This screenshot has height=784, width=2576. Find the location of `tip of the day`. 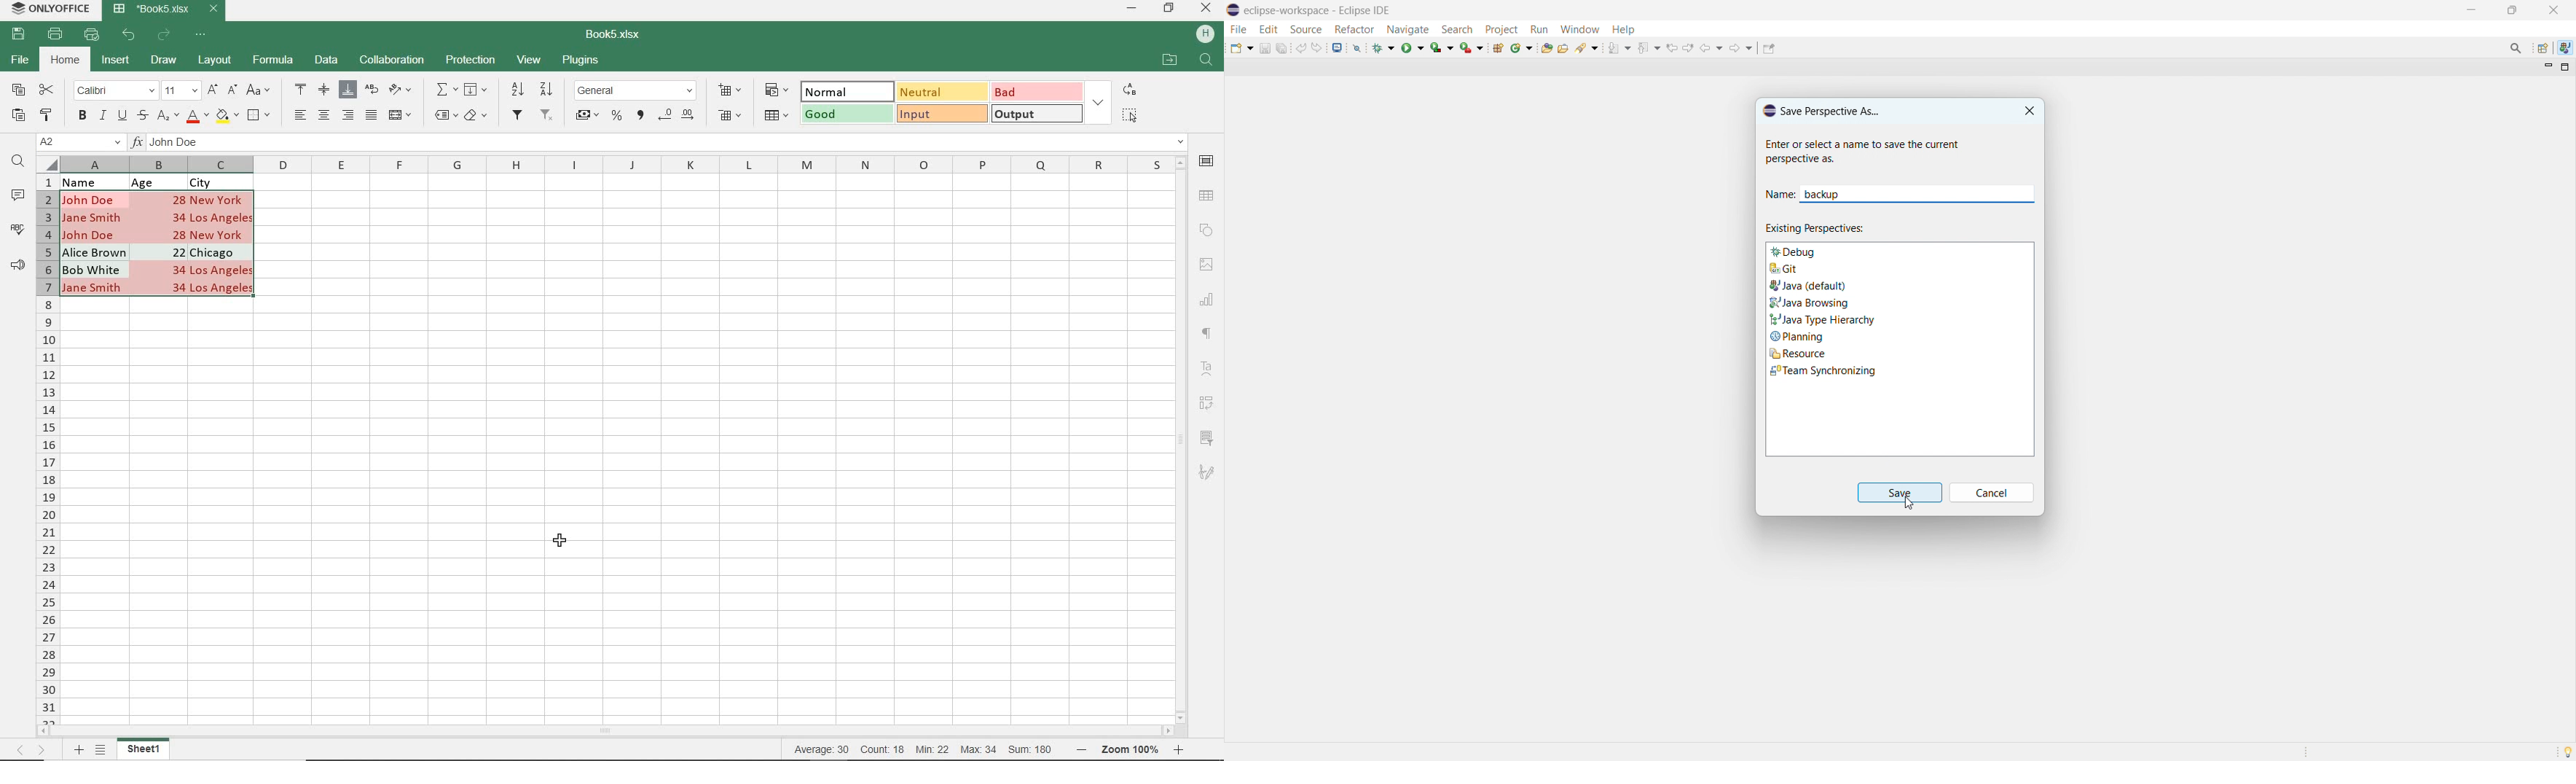

tip of the day is located at coordinates (2568, 752).